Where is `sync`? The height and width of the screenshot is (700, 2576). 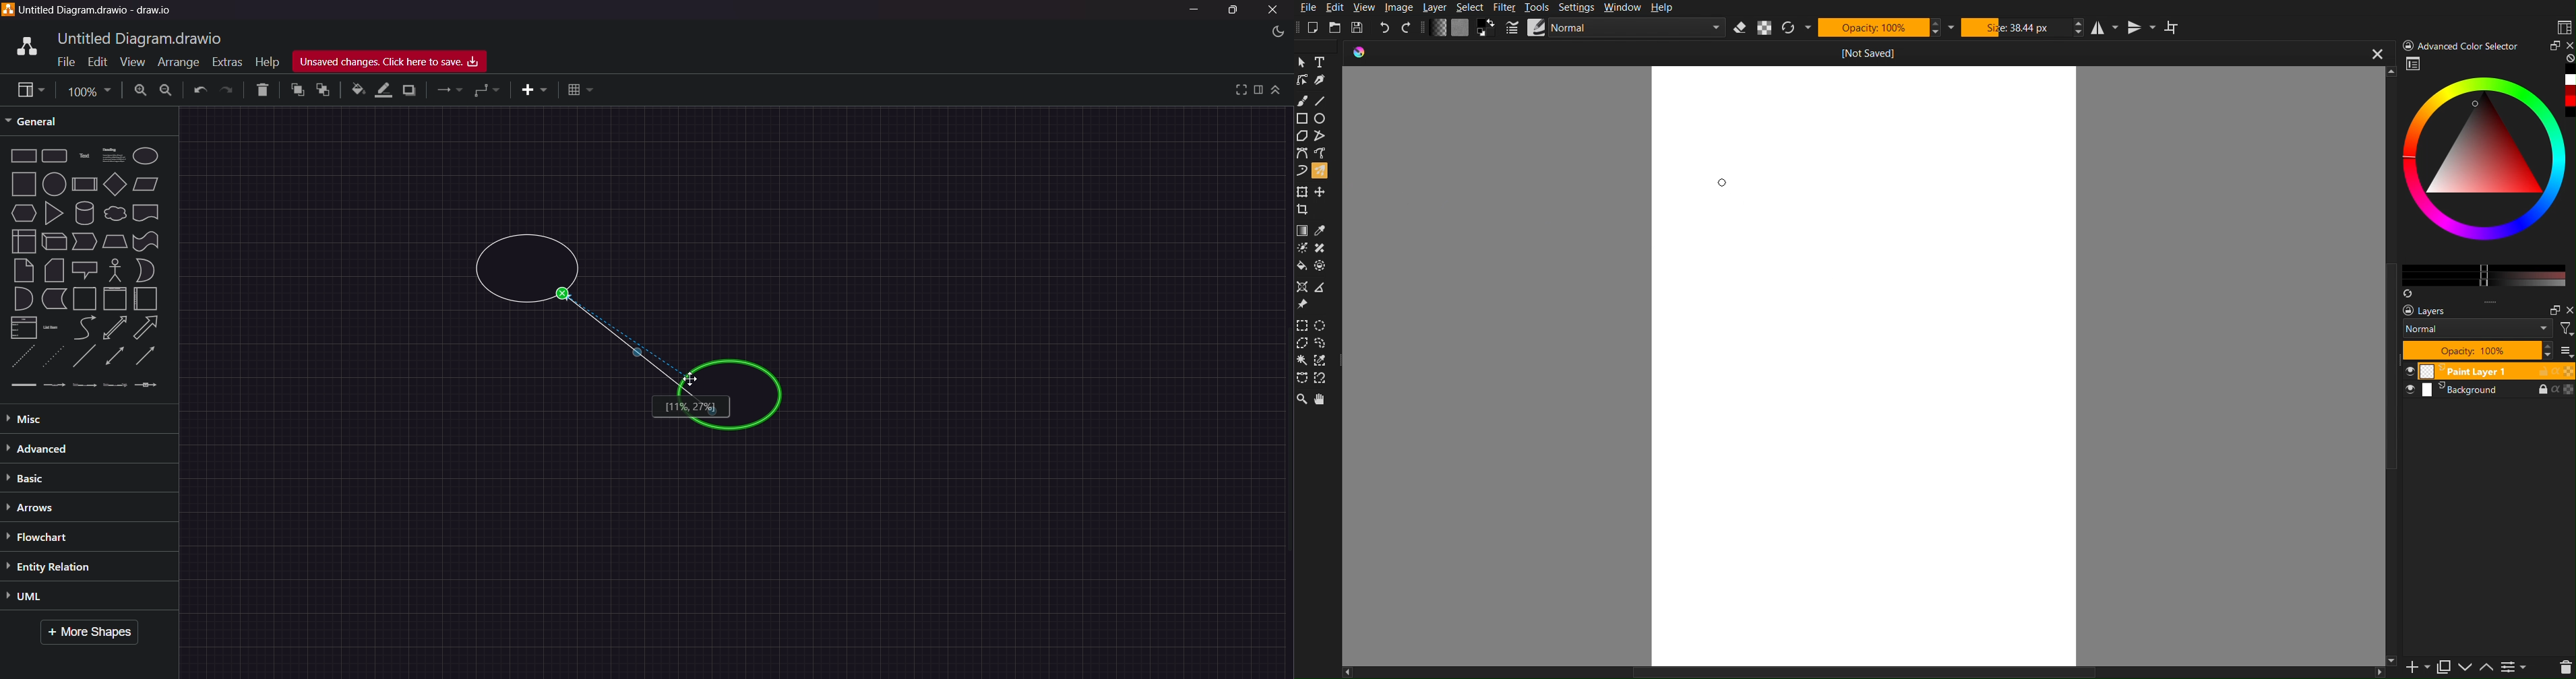
sync is located at coordinates (2408, 291).